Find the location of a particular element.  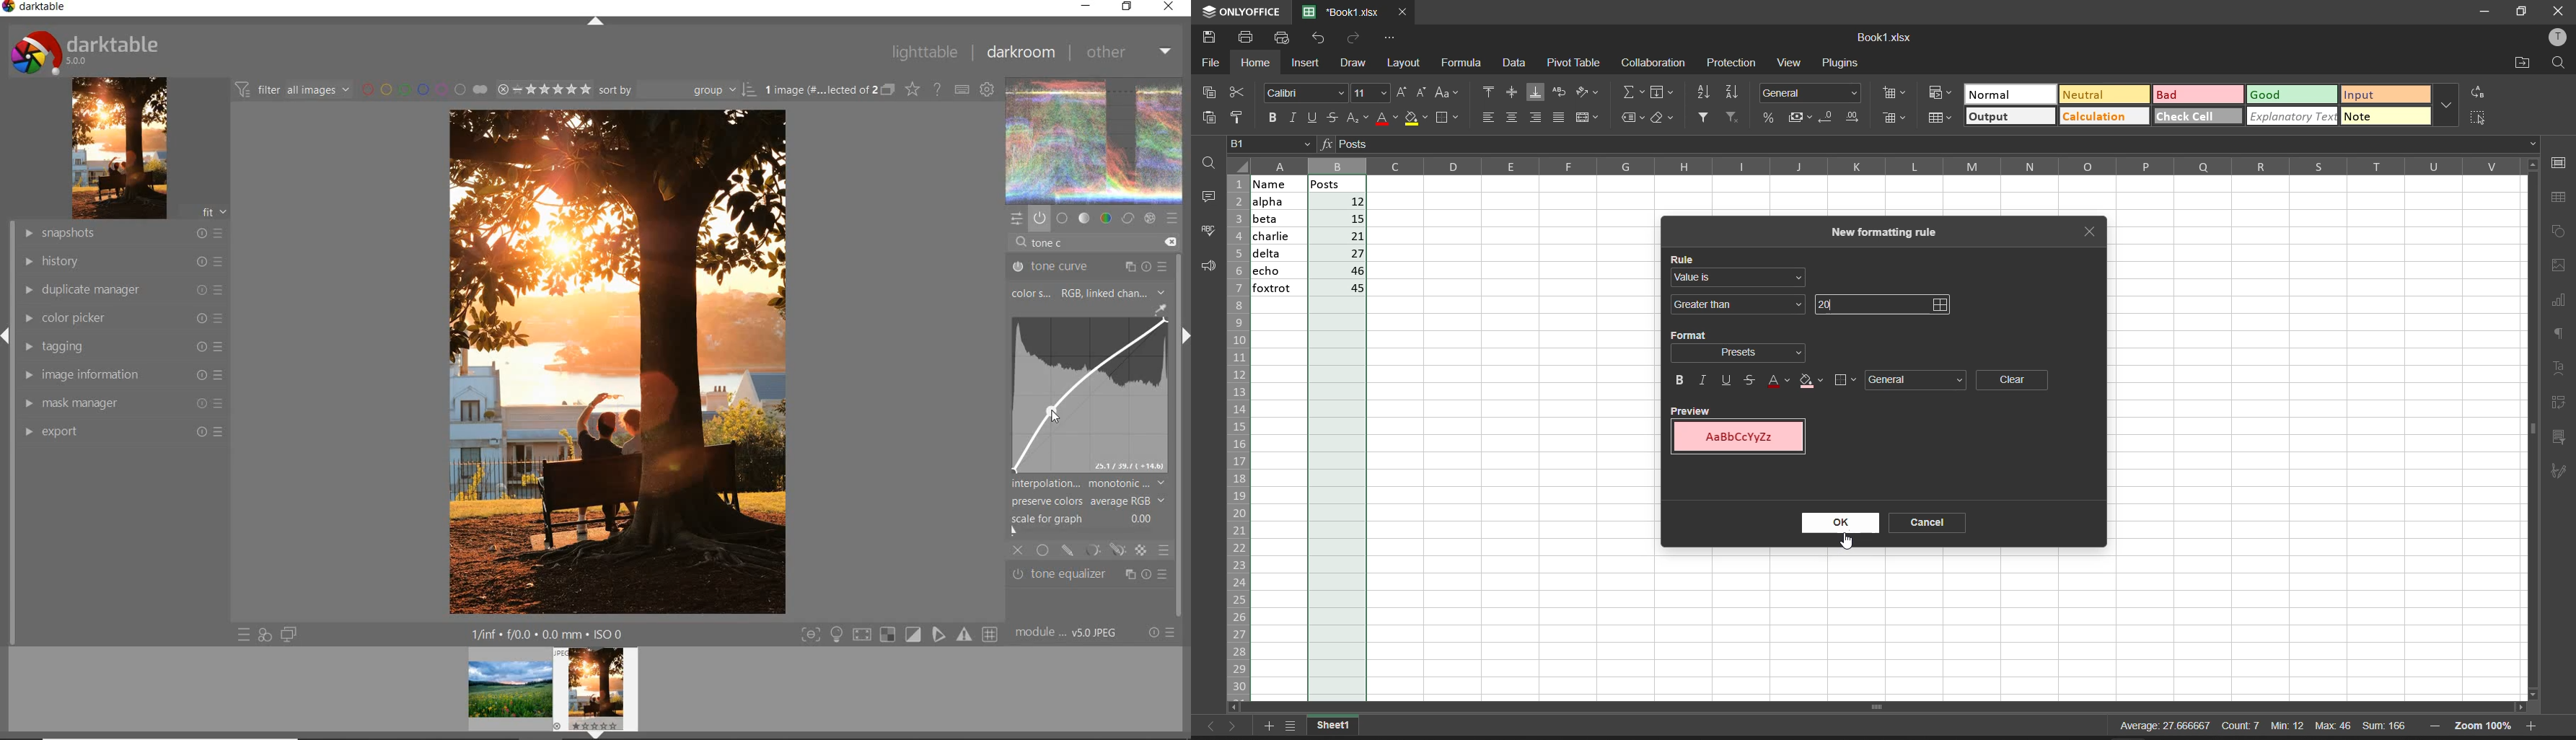

TONE CURVE is located at coordinates (1090, 265).